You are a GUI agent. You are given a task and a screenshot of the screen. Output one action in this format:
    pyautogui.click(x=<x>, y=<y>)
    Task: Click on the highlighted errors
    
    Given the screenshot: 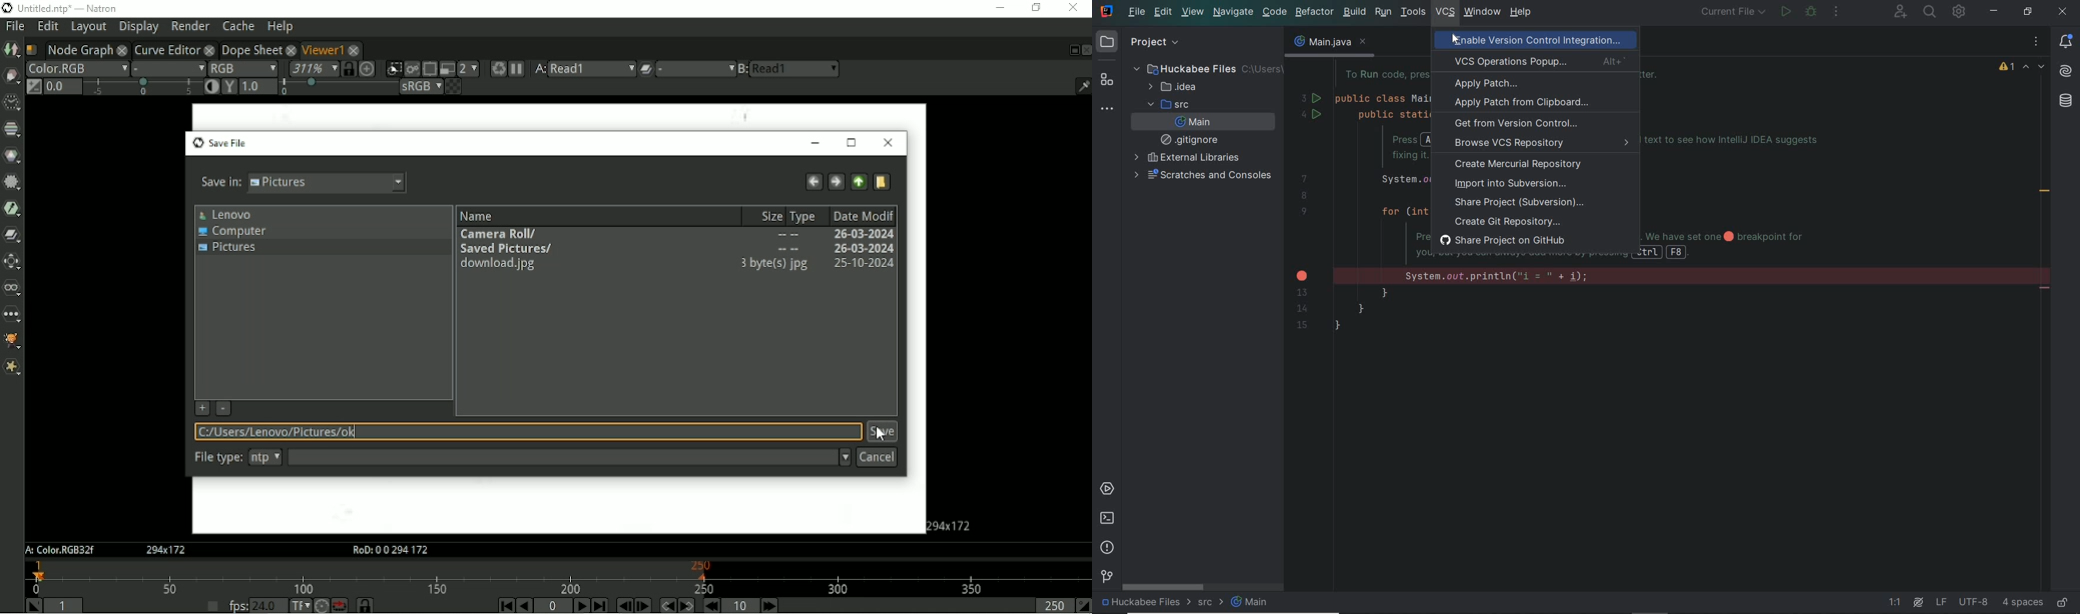 What is the action you would take?
    pyautogui.click(x=2035, y=68)
    